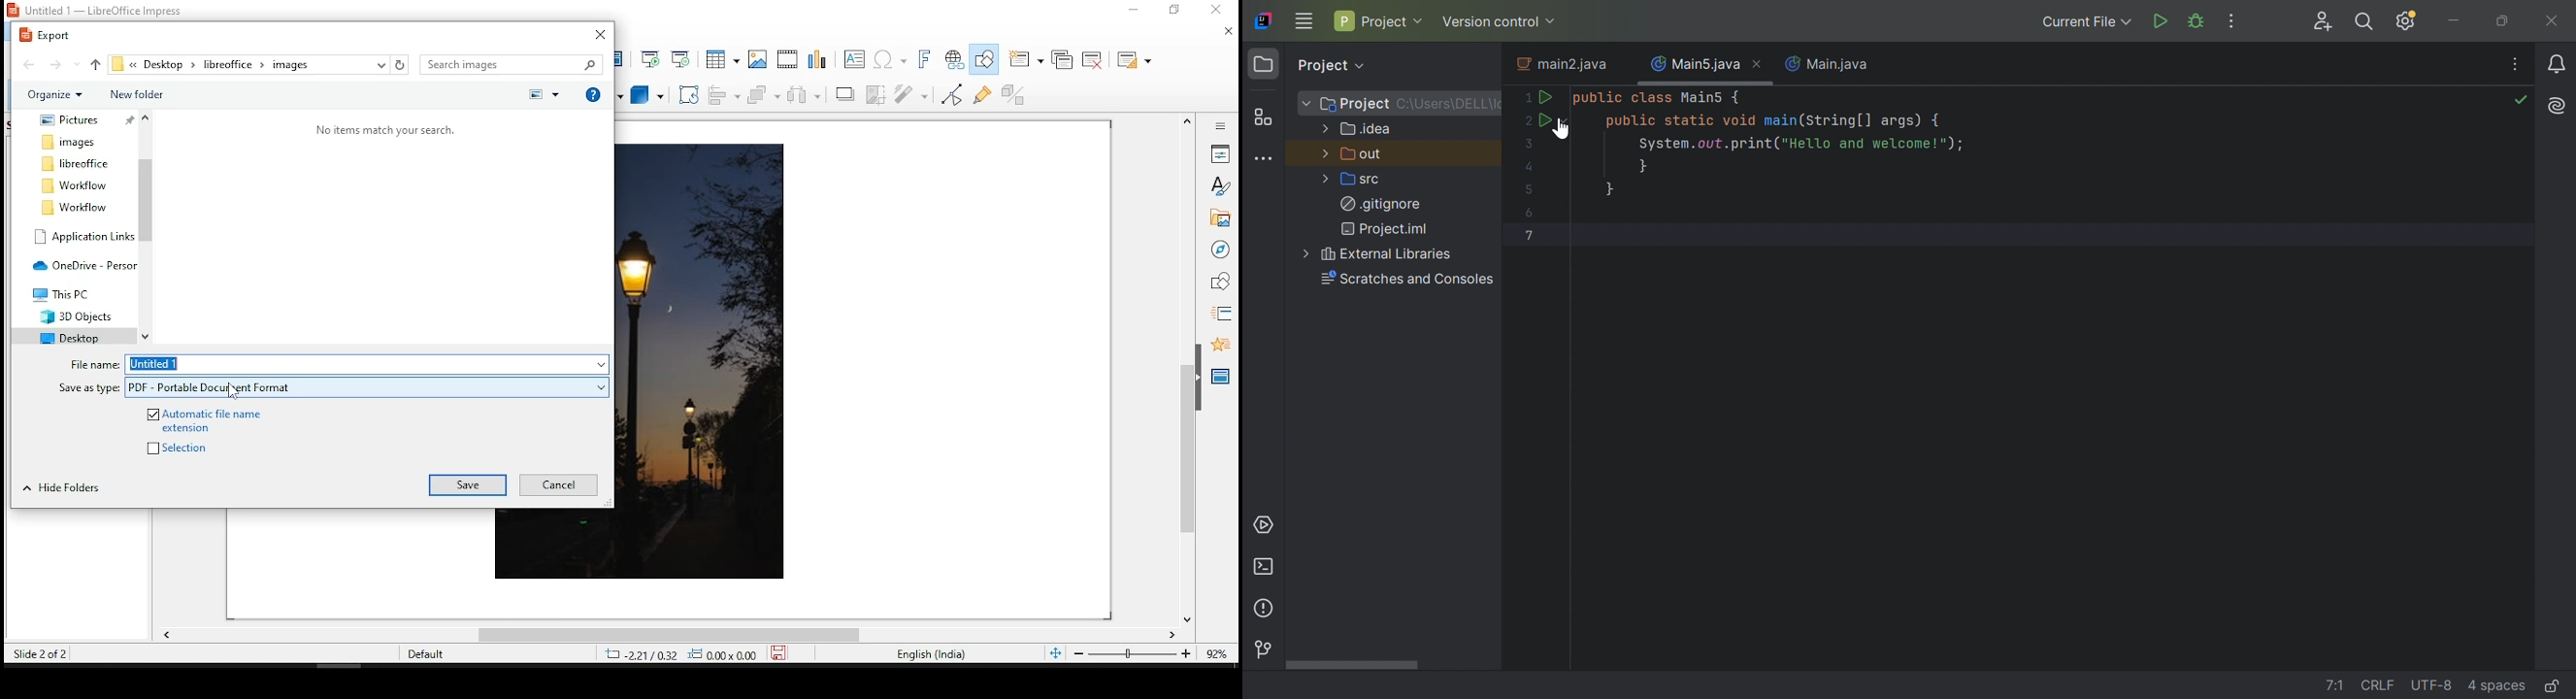 Image resolution: width=2576 pixels, height=700 pixels. I want to click on toggle point edit mode, so click(952, 97).